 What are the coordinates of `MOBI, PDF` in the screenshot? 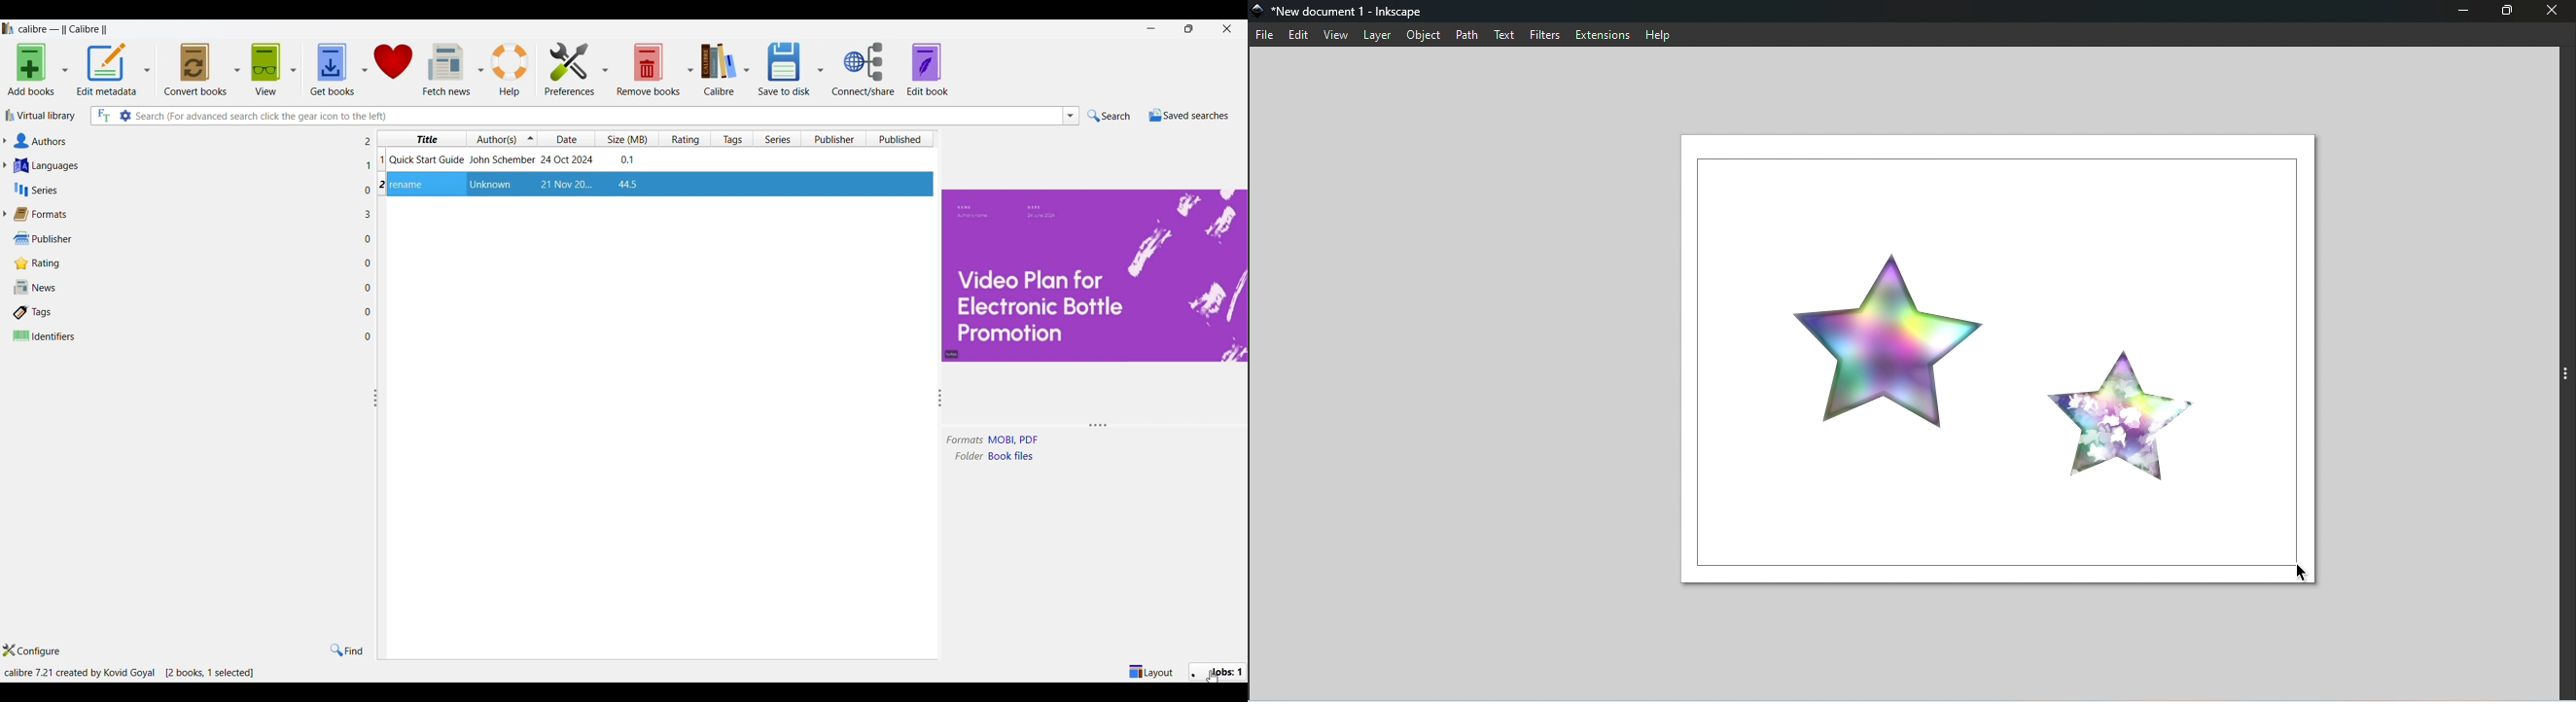 It's located at (1023, 439).